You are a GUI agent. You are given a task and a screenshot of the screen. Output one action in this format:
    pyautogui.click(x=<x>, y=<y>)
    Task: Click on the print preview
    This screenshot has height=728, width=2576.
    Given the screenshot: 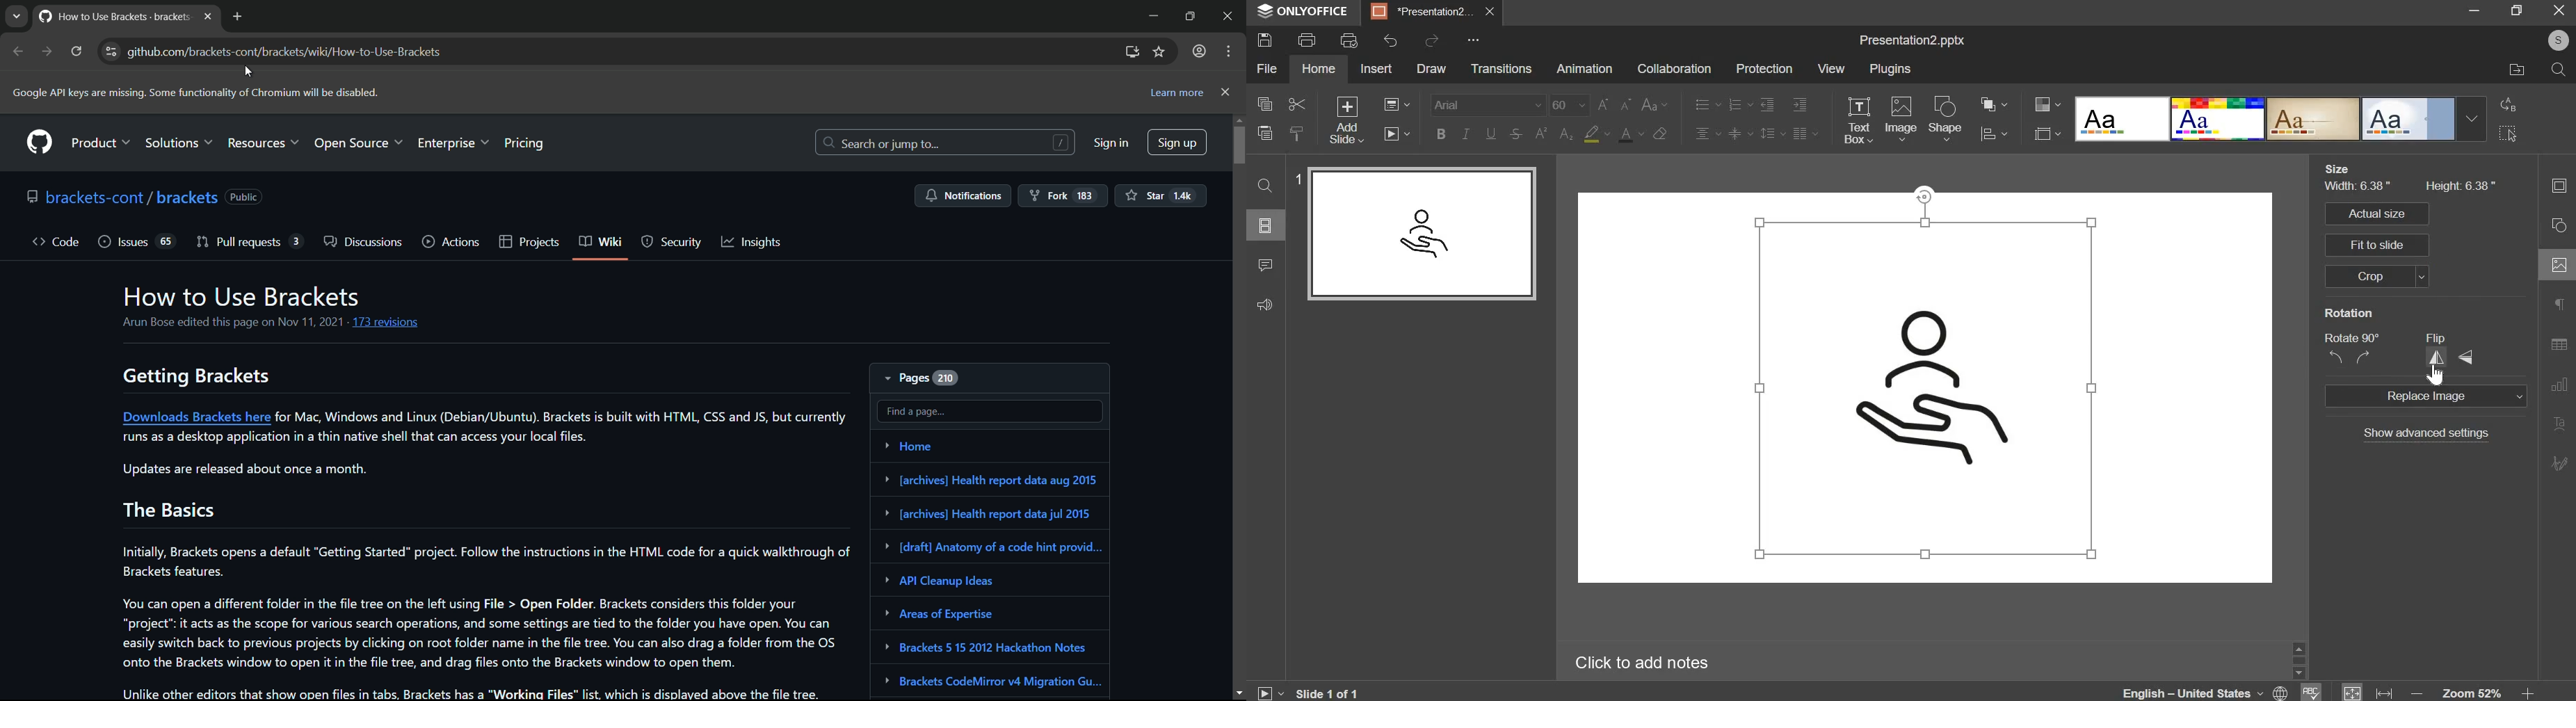 What is the action you would take?
    pyautogui.click(x=1349, y=41)
    